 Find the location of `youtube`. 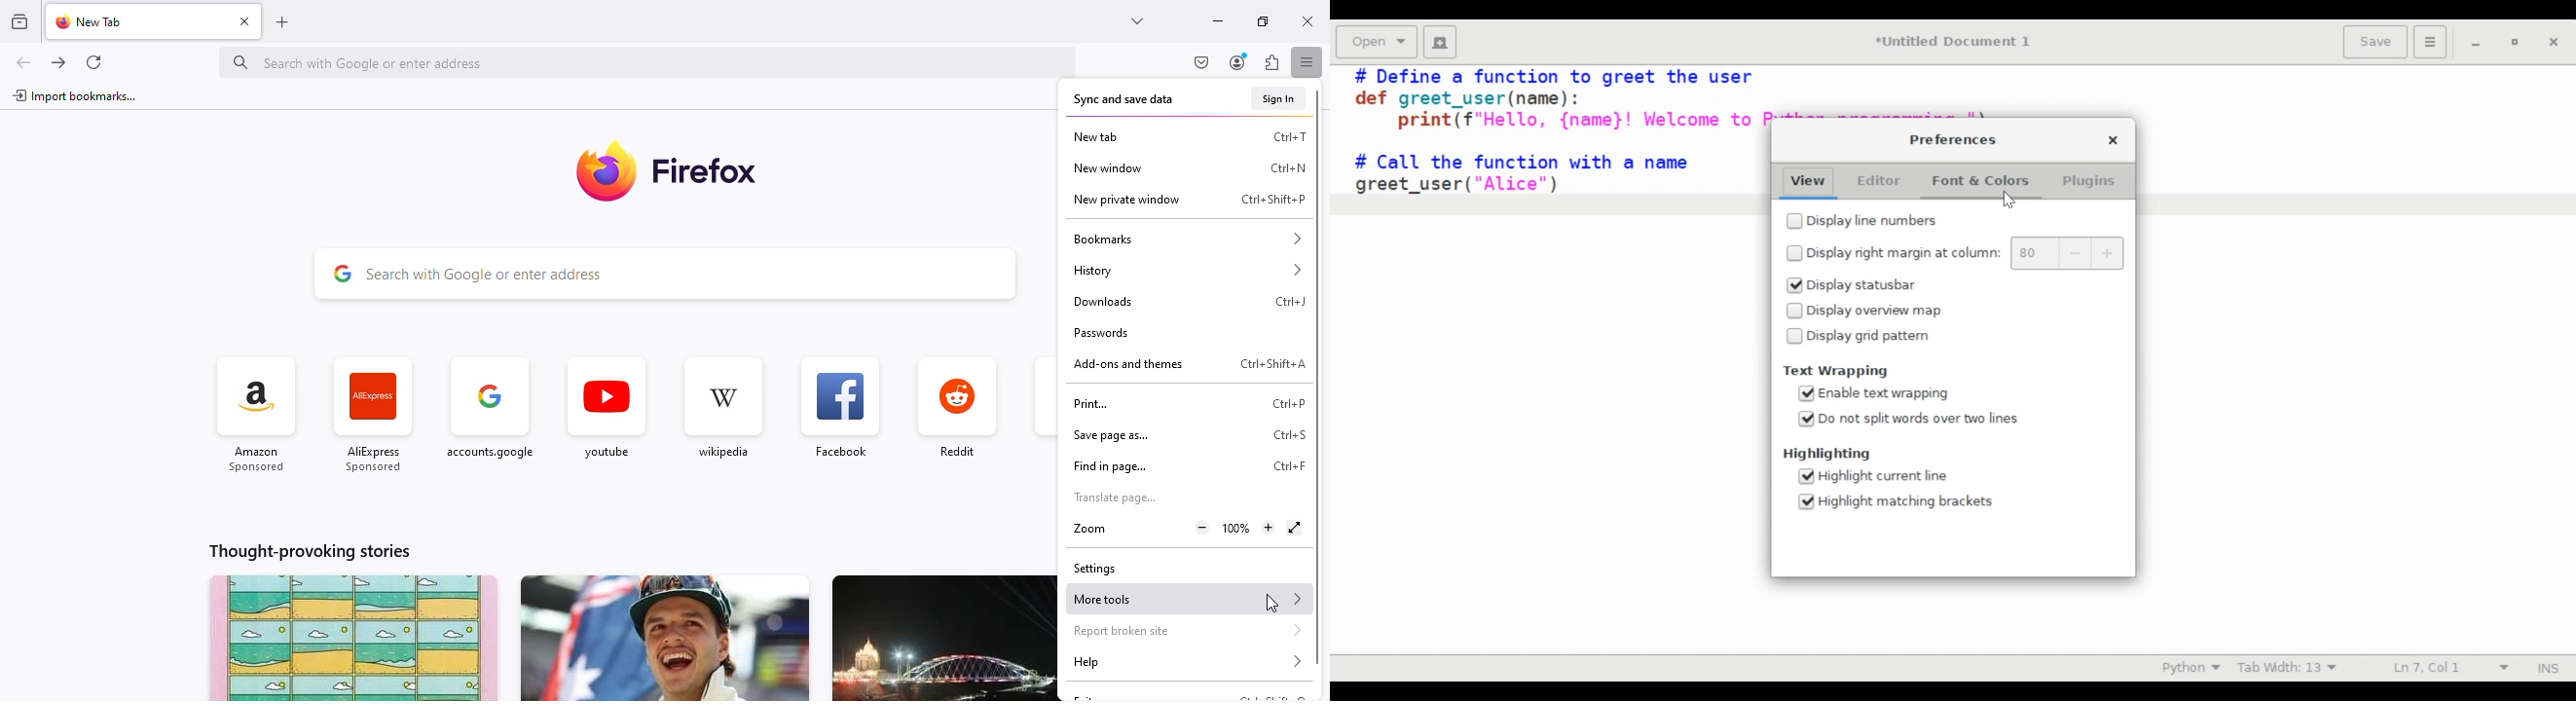

youtube is located at coordinates (606, 410).